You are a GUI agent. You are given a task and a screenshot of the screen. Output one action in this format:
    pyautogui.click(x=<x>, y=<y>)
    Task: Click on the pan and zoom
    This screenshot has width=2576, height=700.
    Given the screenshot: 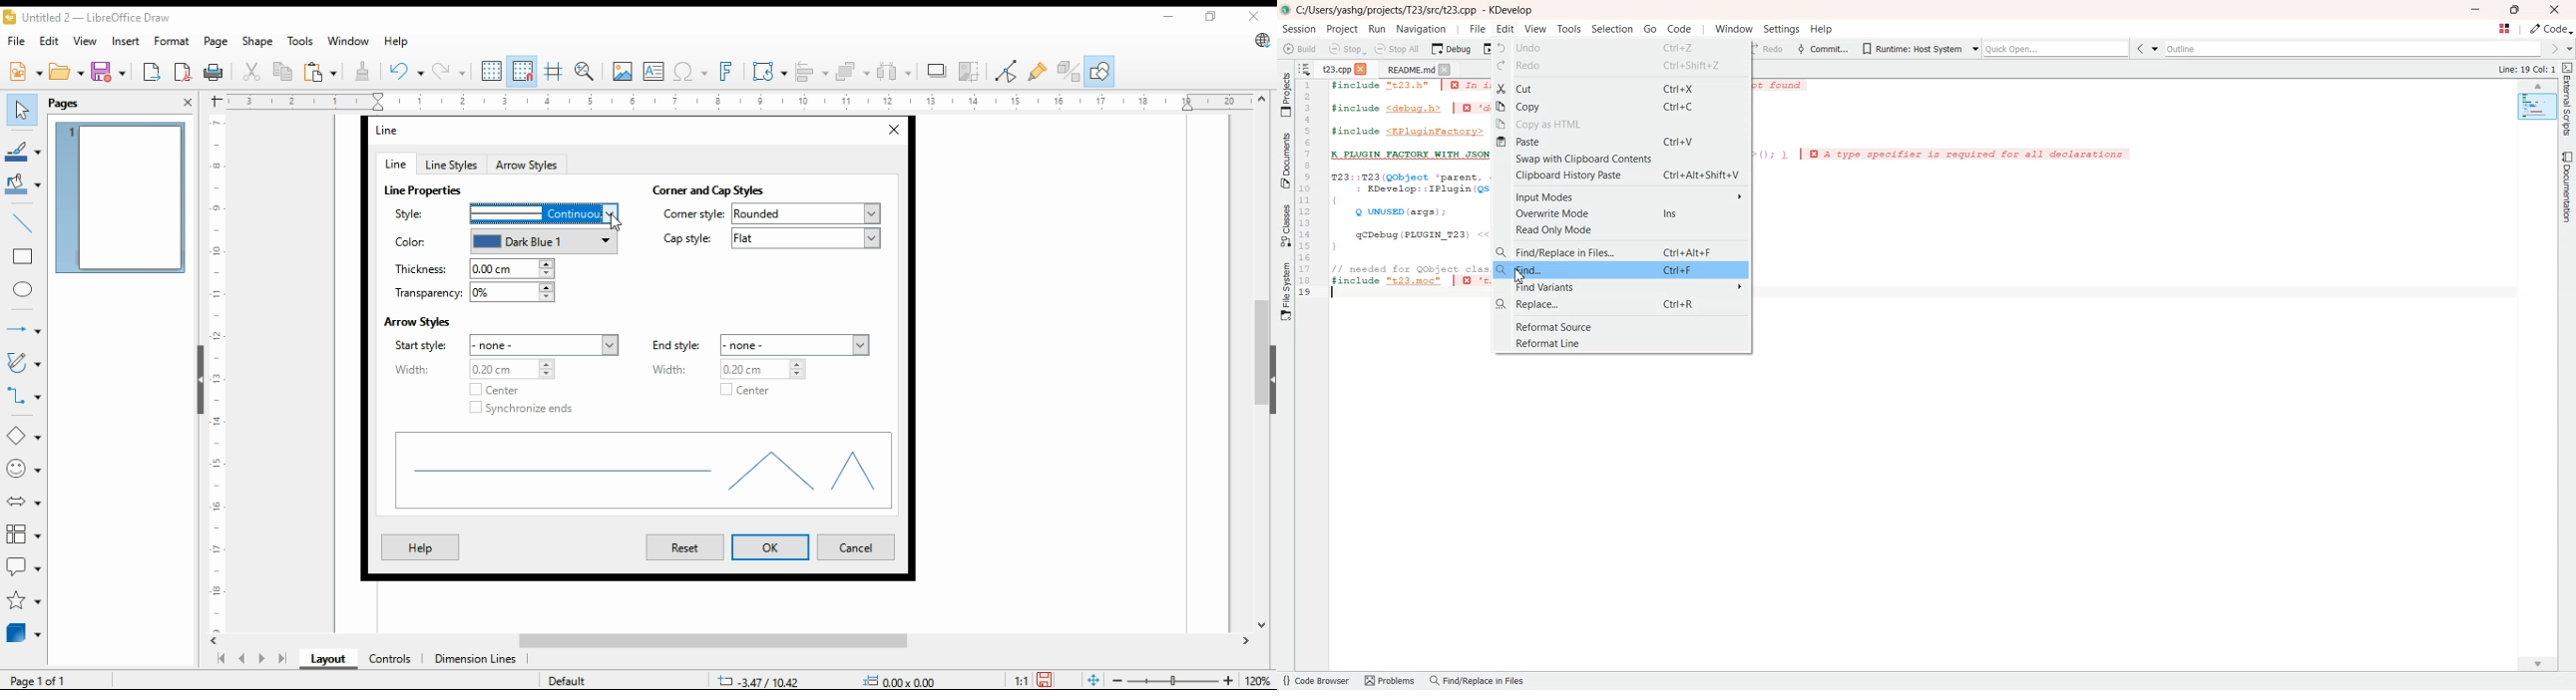 What is the action you would take?
    pyautogui.click(x=586, y=72)
    